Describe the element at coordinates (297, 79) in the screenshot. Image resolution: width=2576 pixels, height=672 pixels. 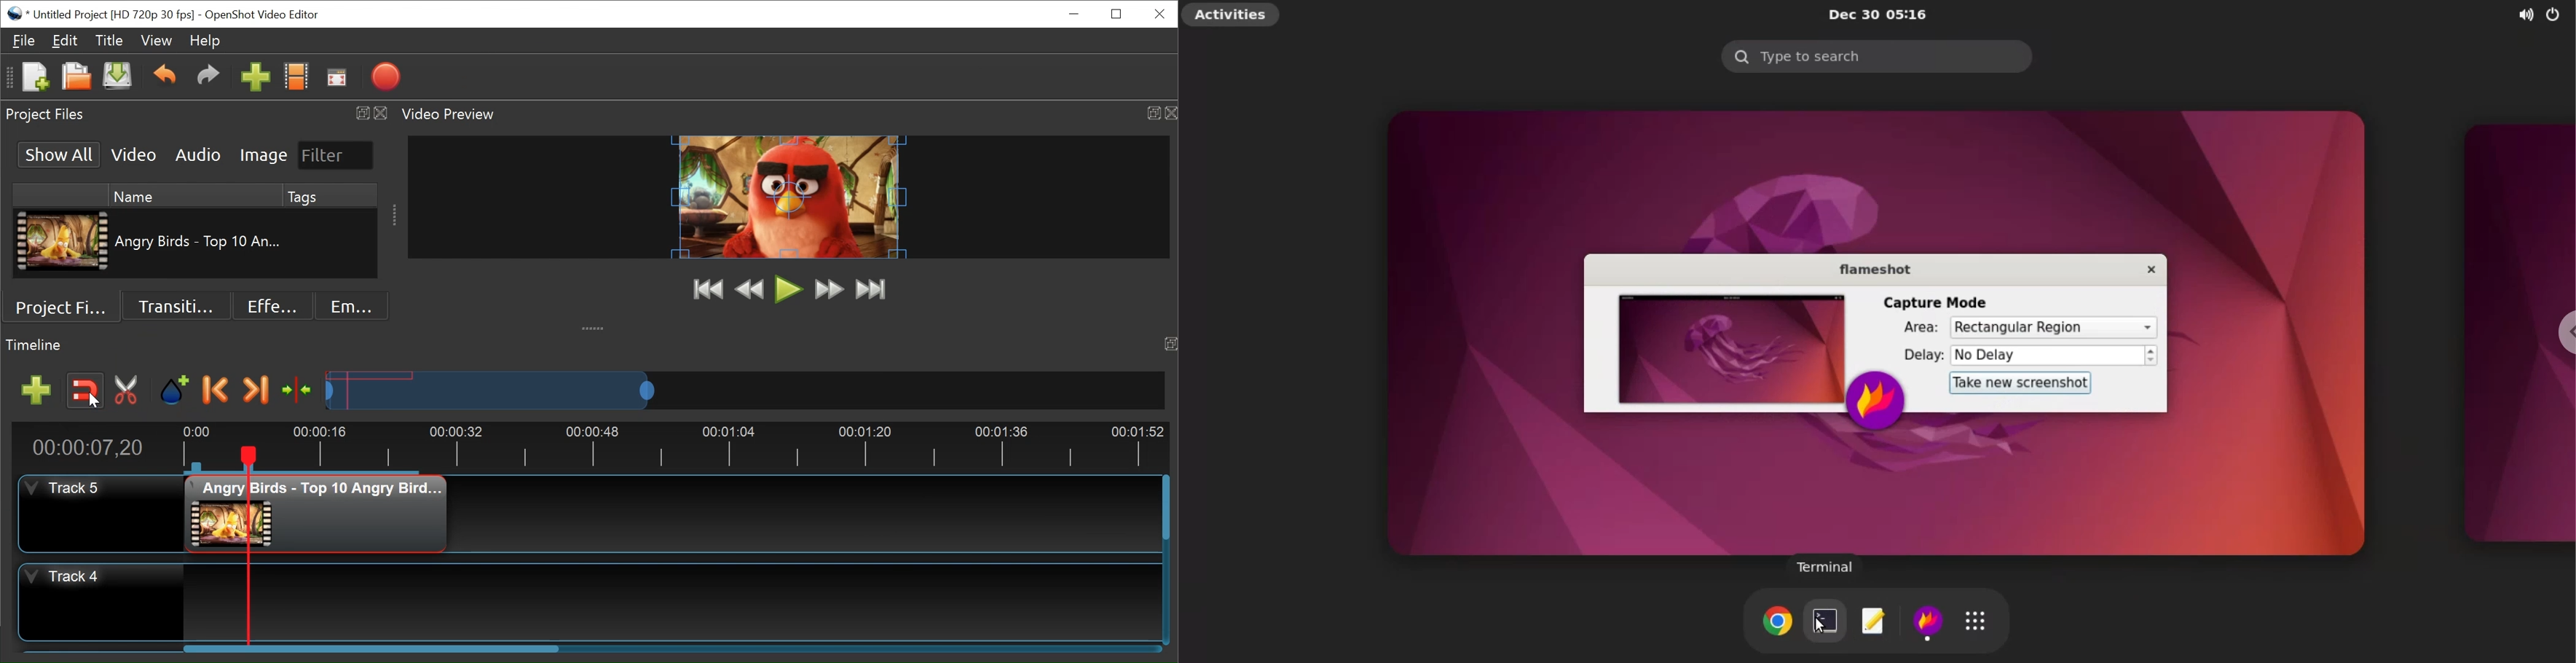
I see `Choose Profile` at that location.